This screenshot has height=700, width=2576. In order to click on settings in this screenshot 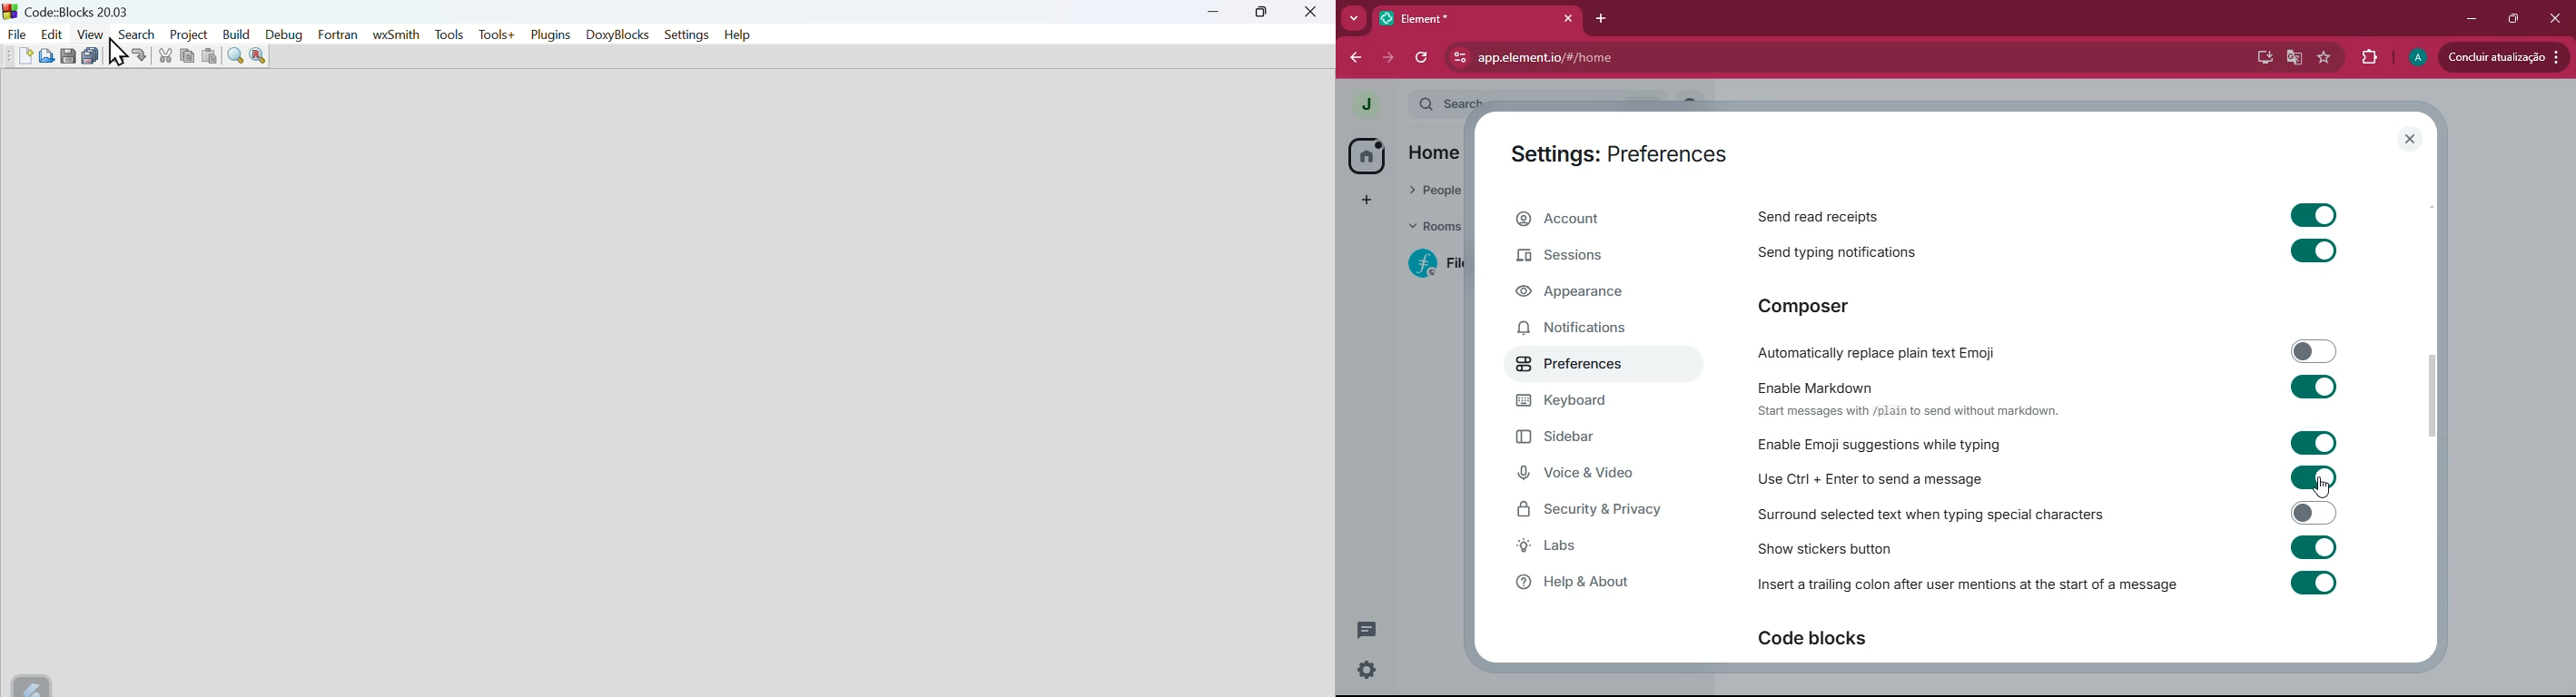, I will do `click(1363, 671)`.